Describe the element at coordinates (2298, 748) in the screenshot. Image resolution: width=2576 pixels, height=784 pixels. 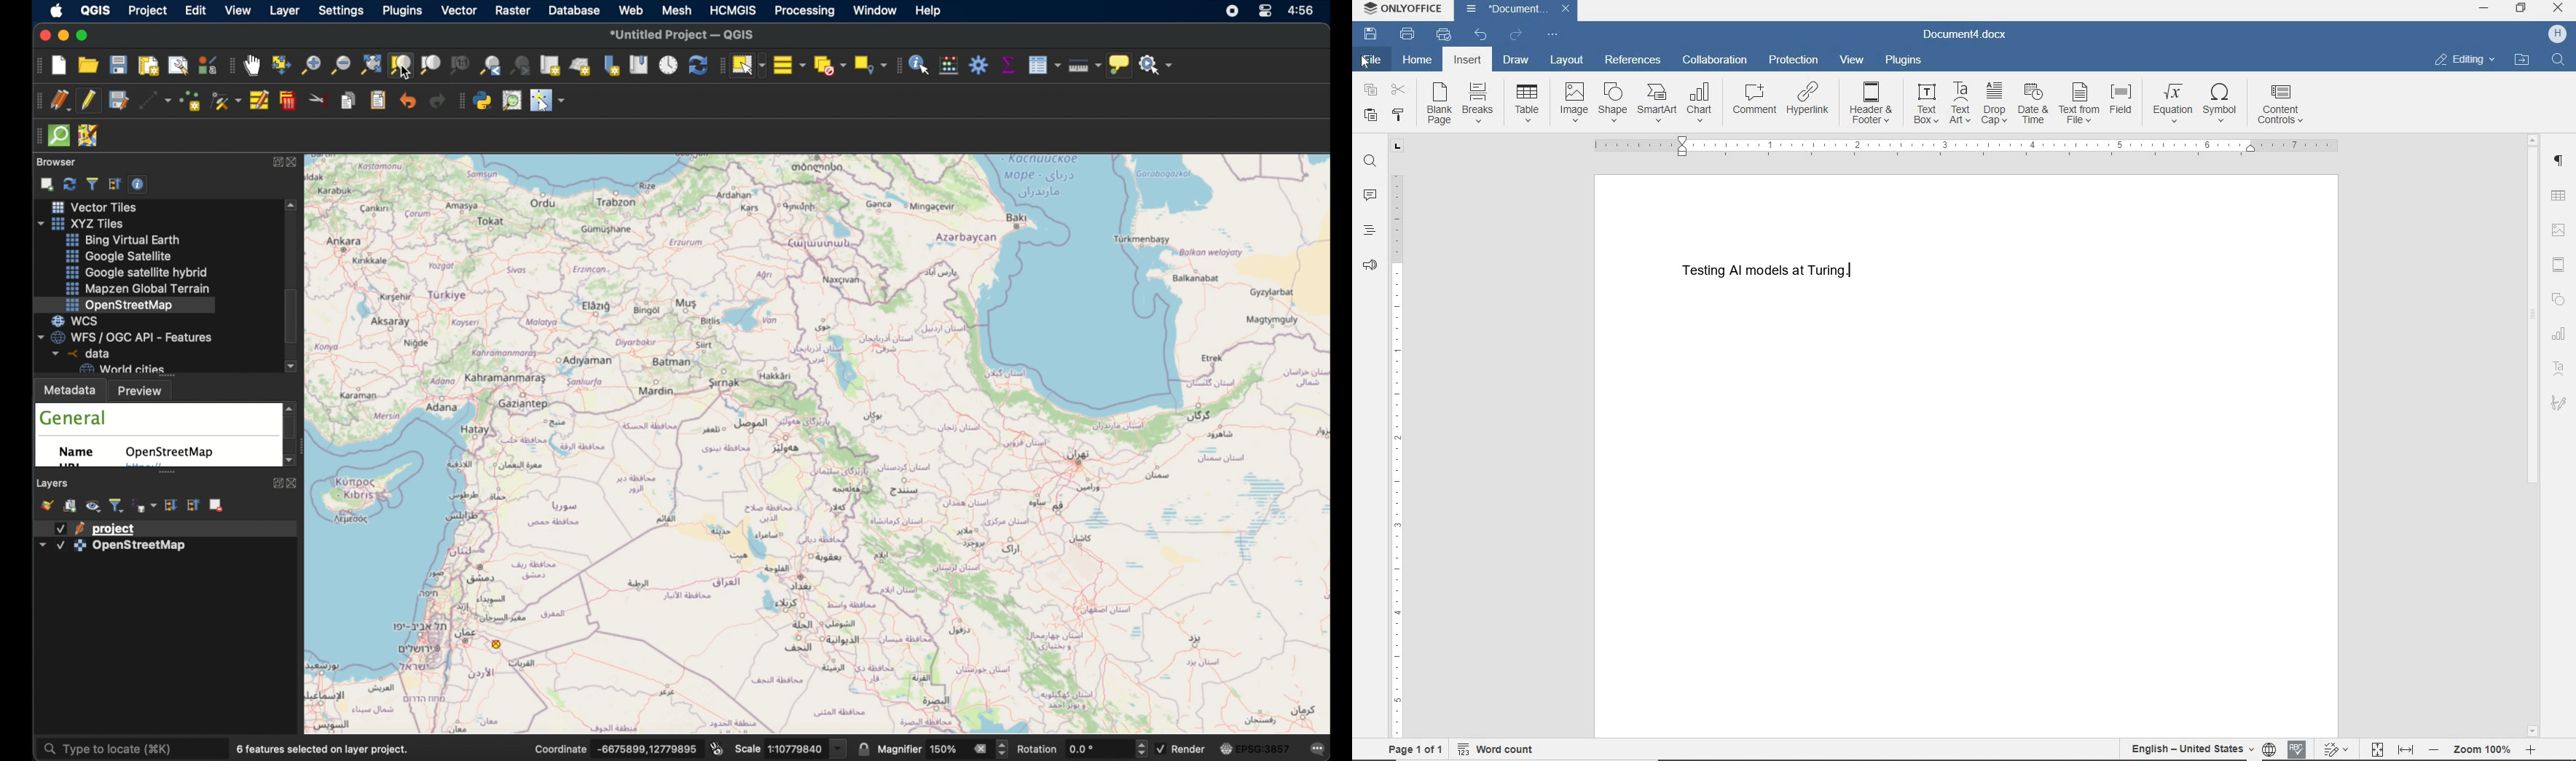
I see `spell checking` at that location.